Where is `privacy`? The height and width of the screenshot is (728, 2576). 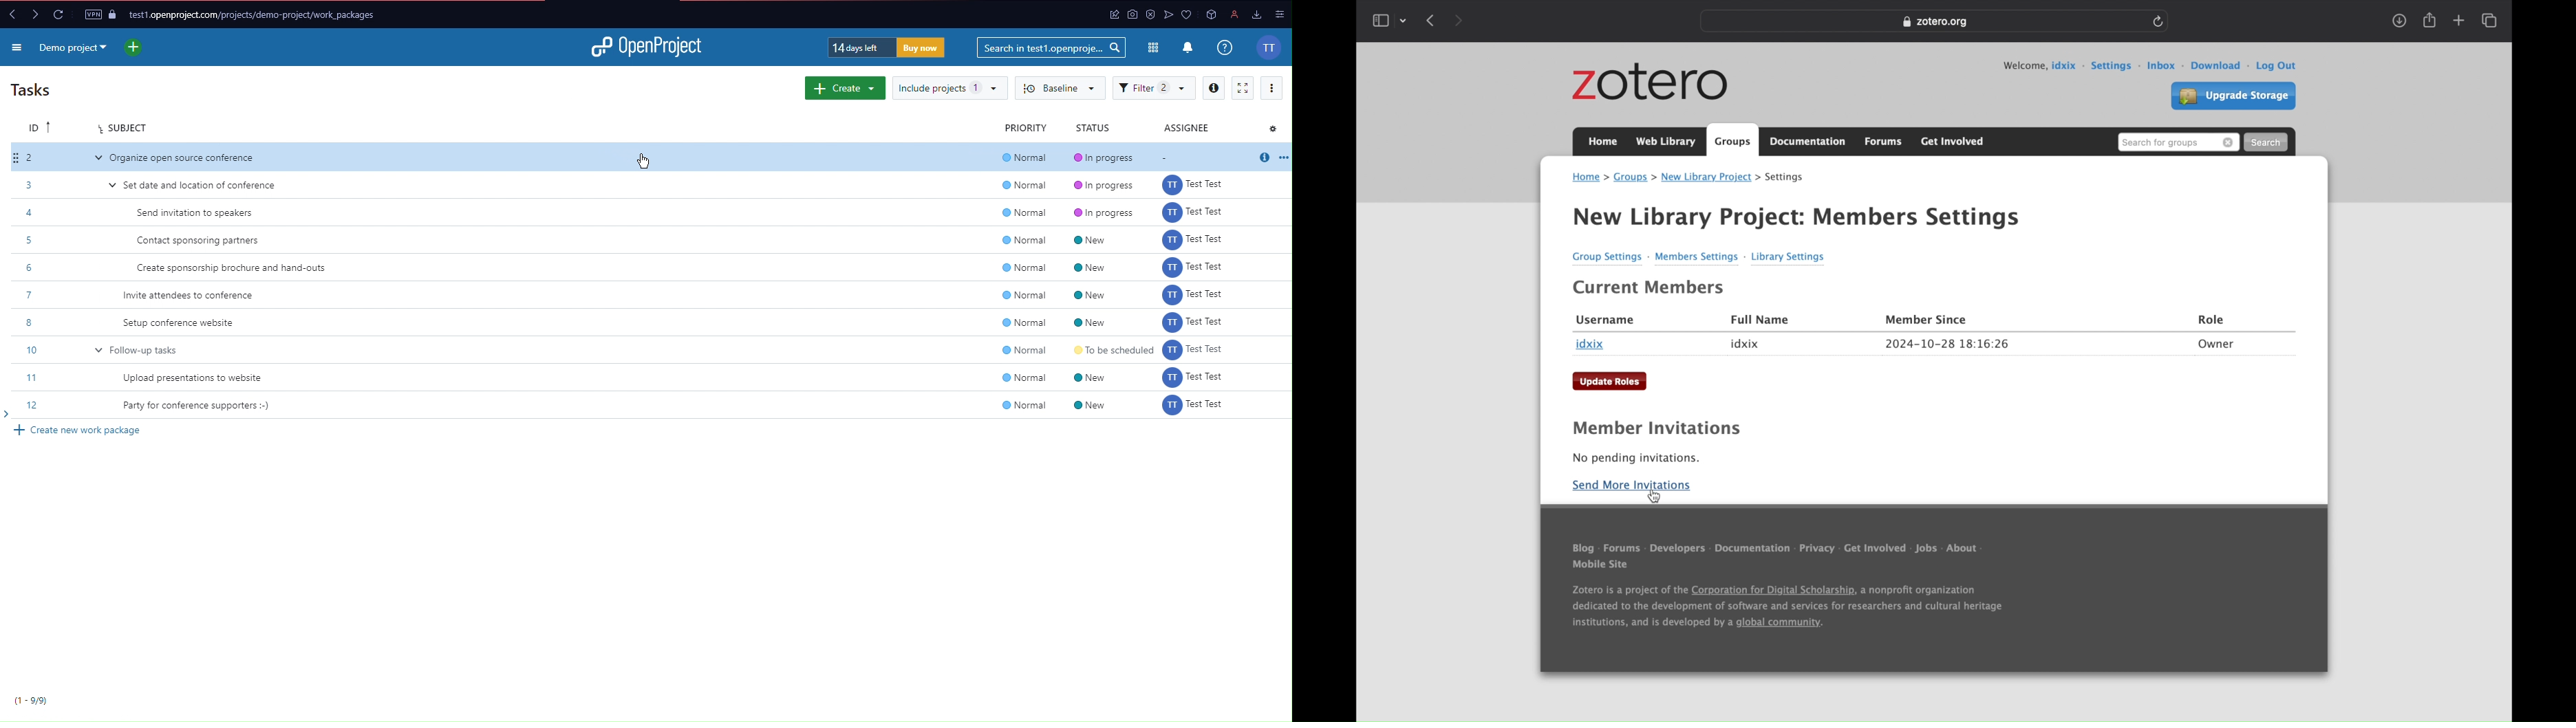 privacy is located at coordinates (1817, 548).